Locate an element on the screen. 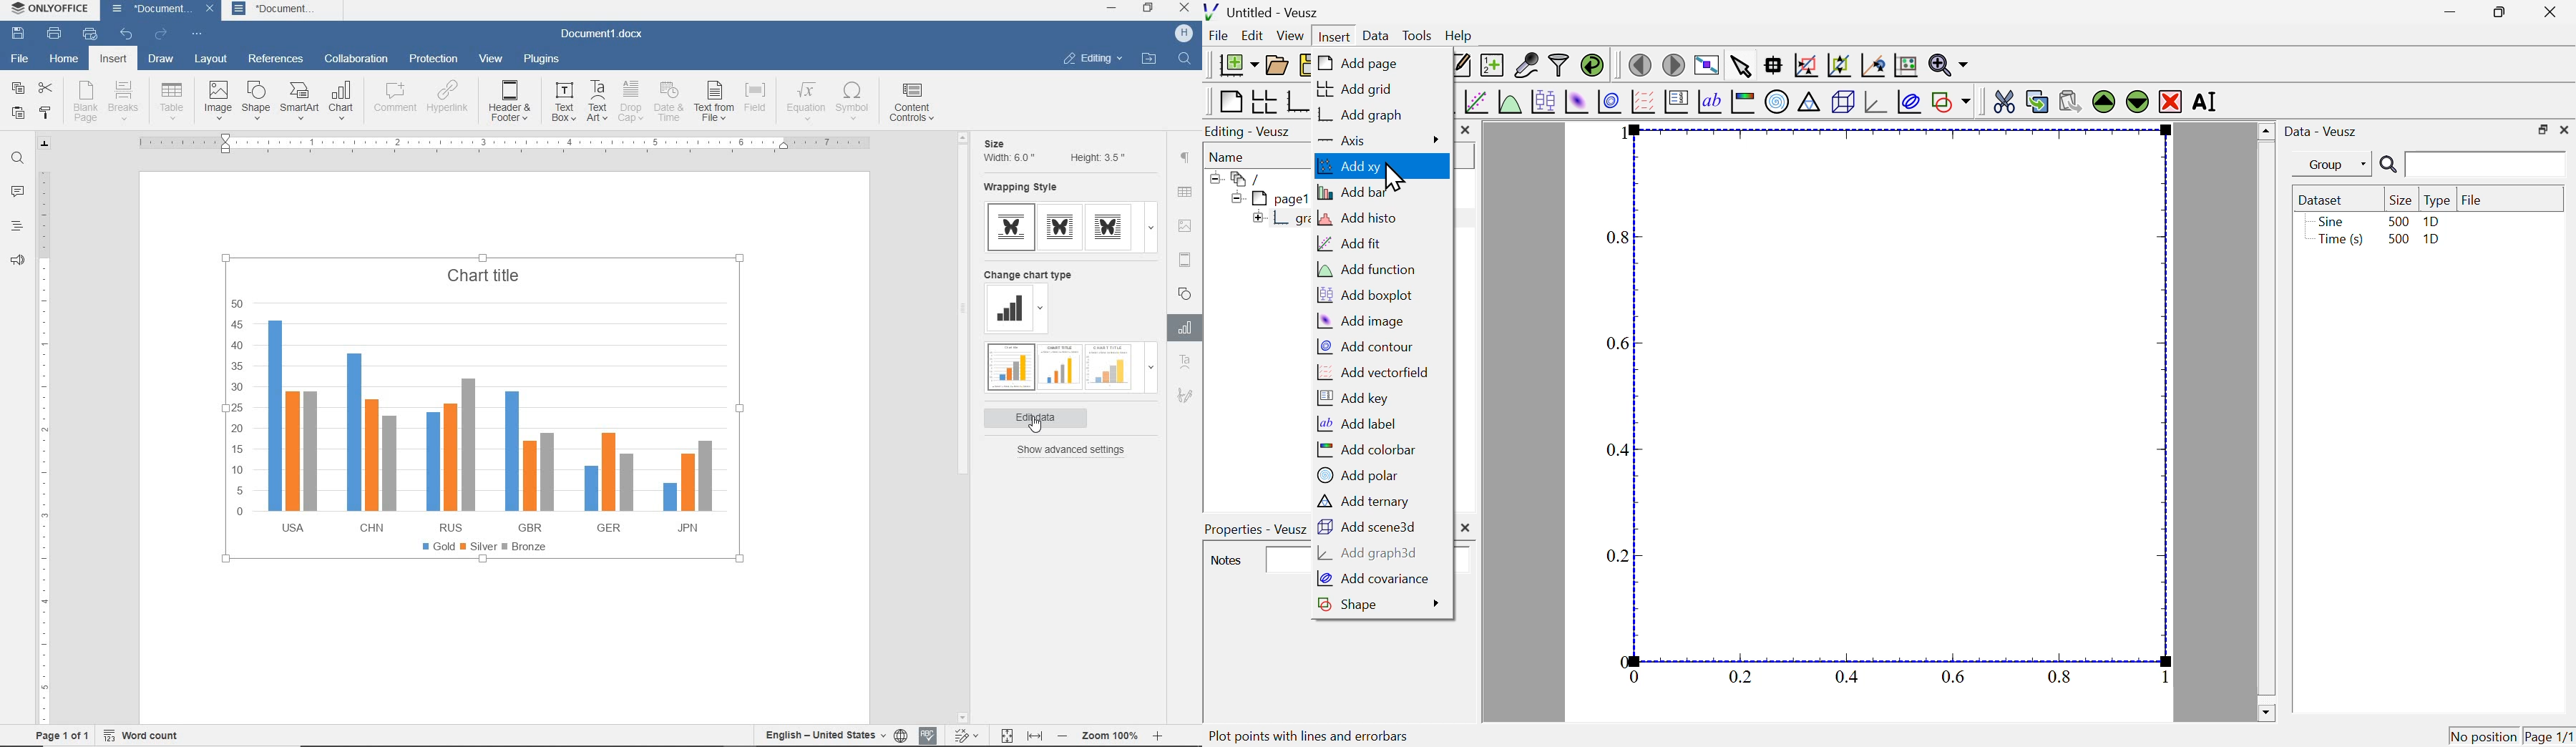 This screenshot has height=756, width=2576. text from file is located at coordinates (715, 102).